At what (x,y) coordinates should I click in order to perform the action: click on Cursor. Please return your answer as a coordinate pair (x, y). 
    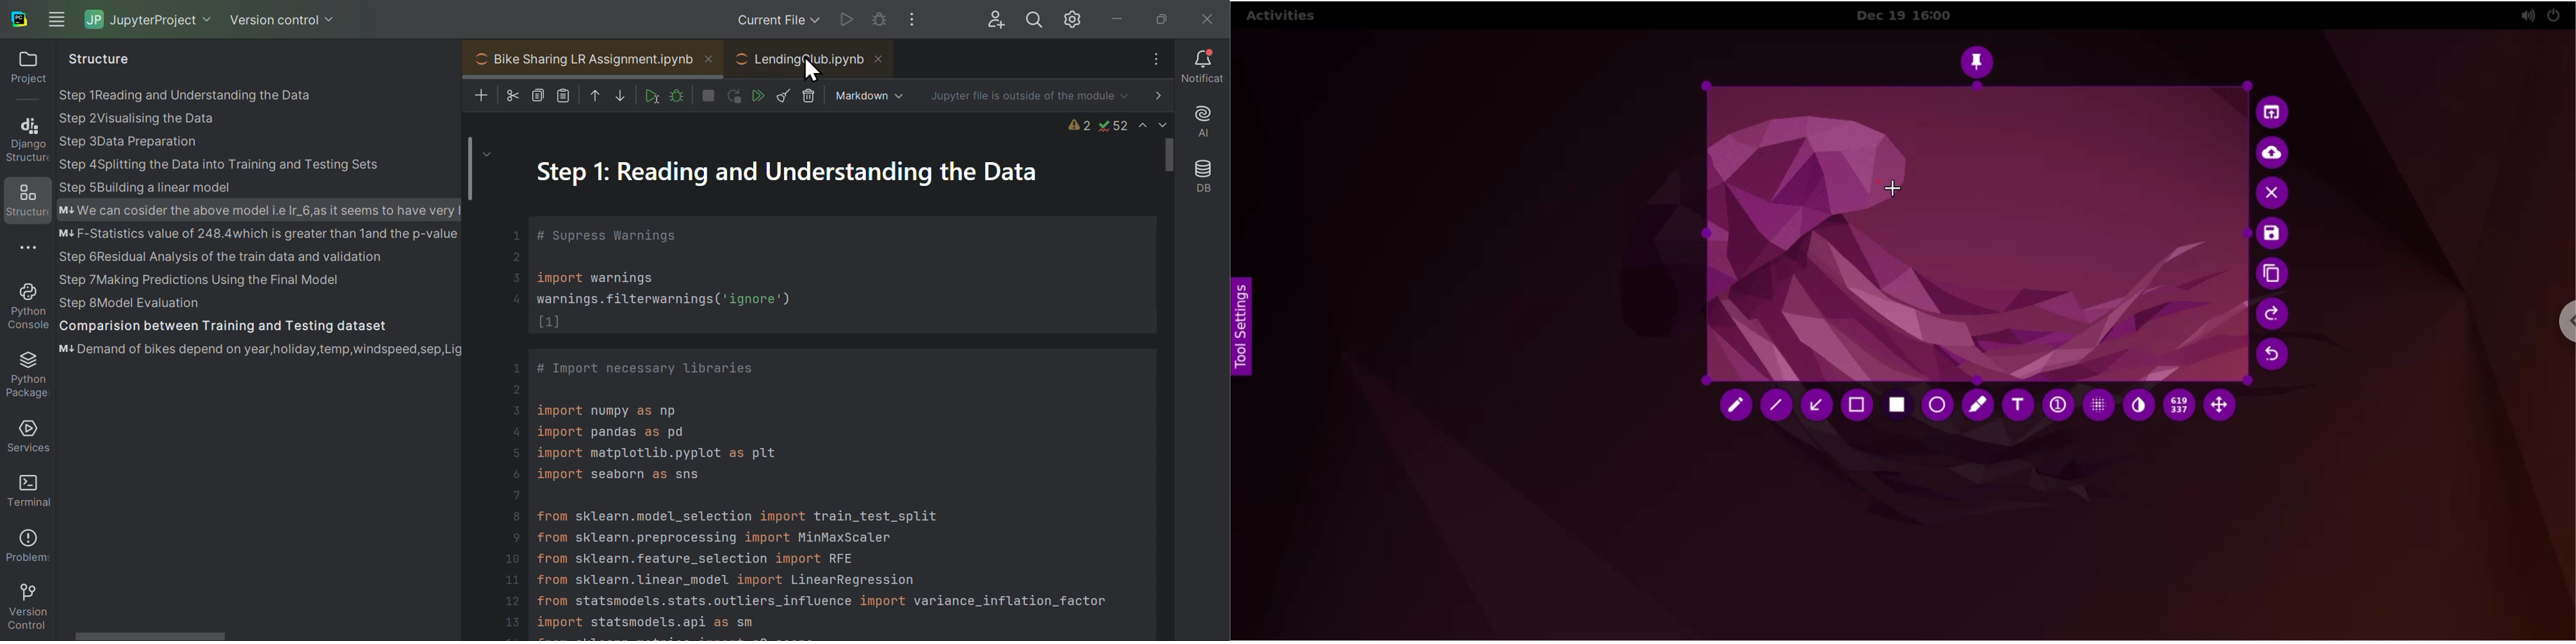
    Looking at the image, I should click on (821, 74).